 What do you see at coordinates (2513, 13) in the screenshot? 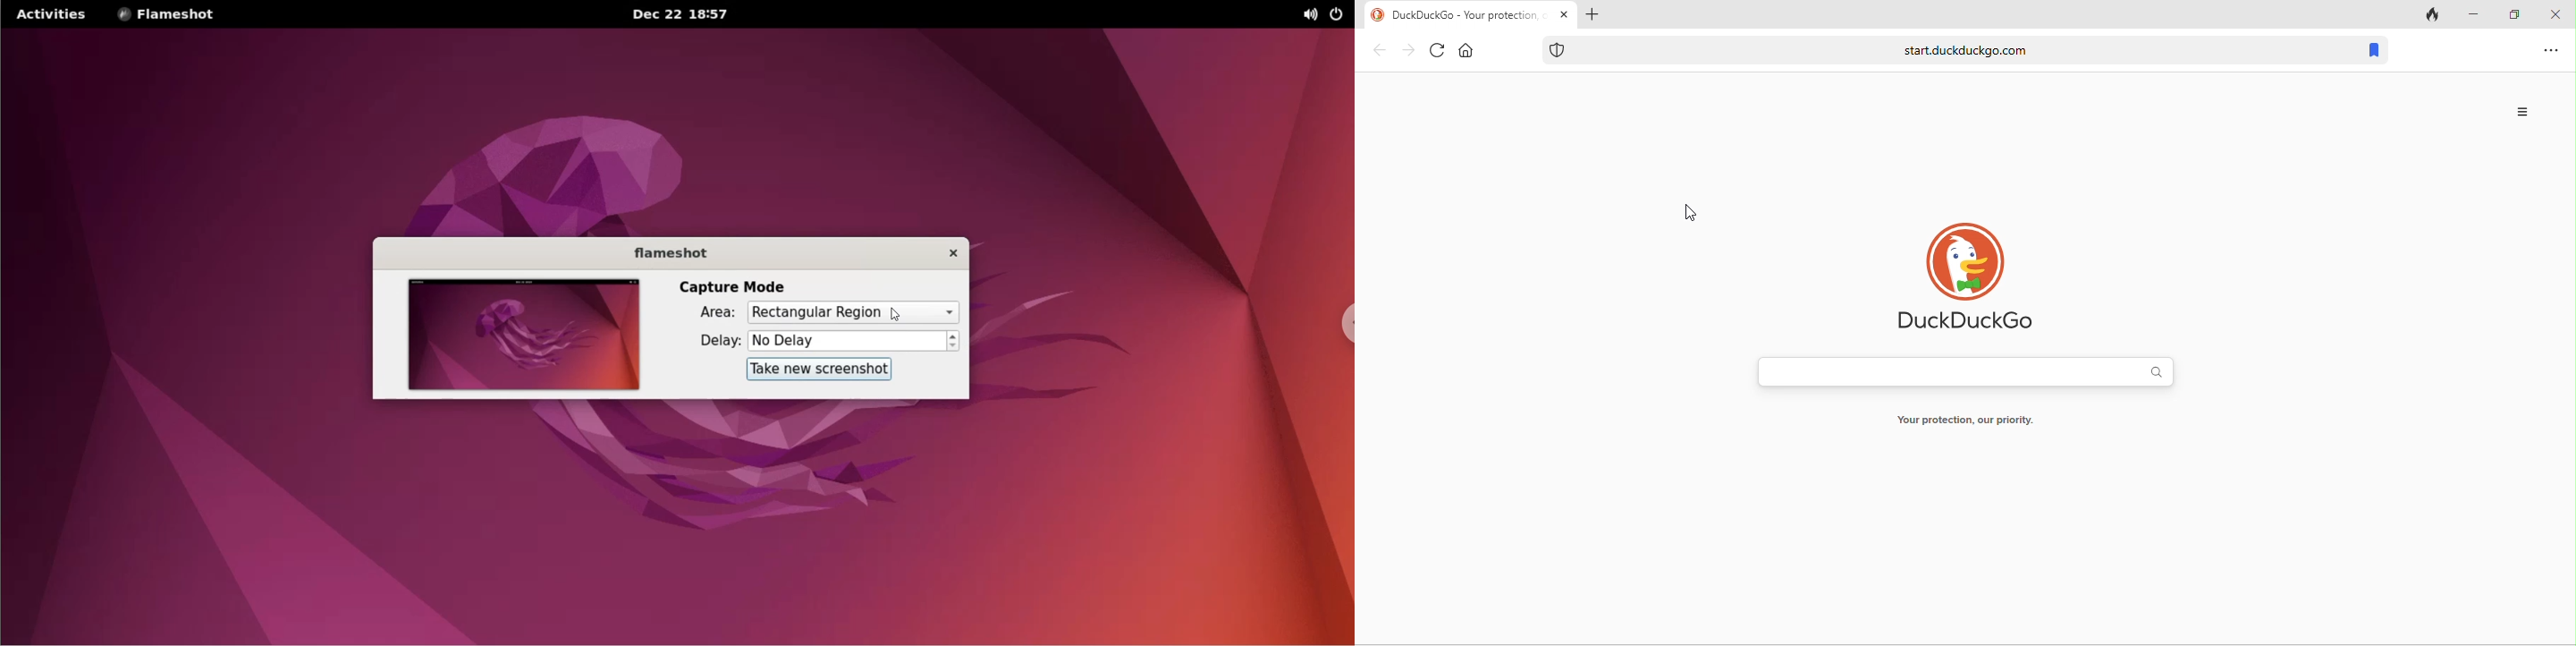
I see `minimize` at bounding box center [2513, 13].